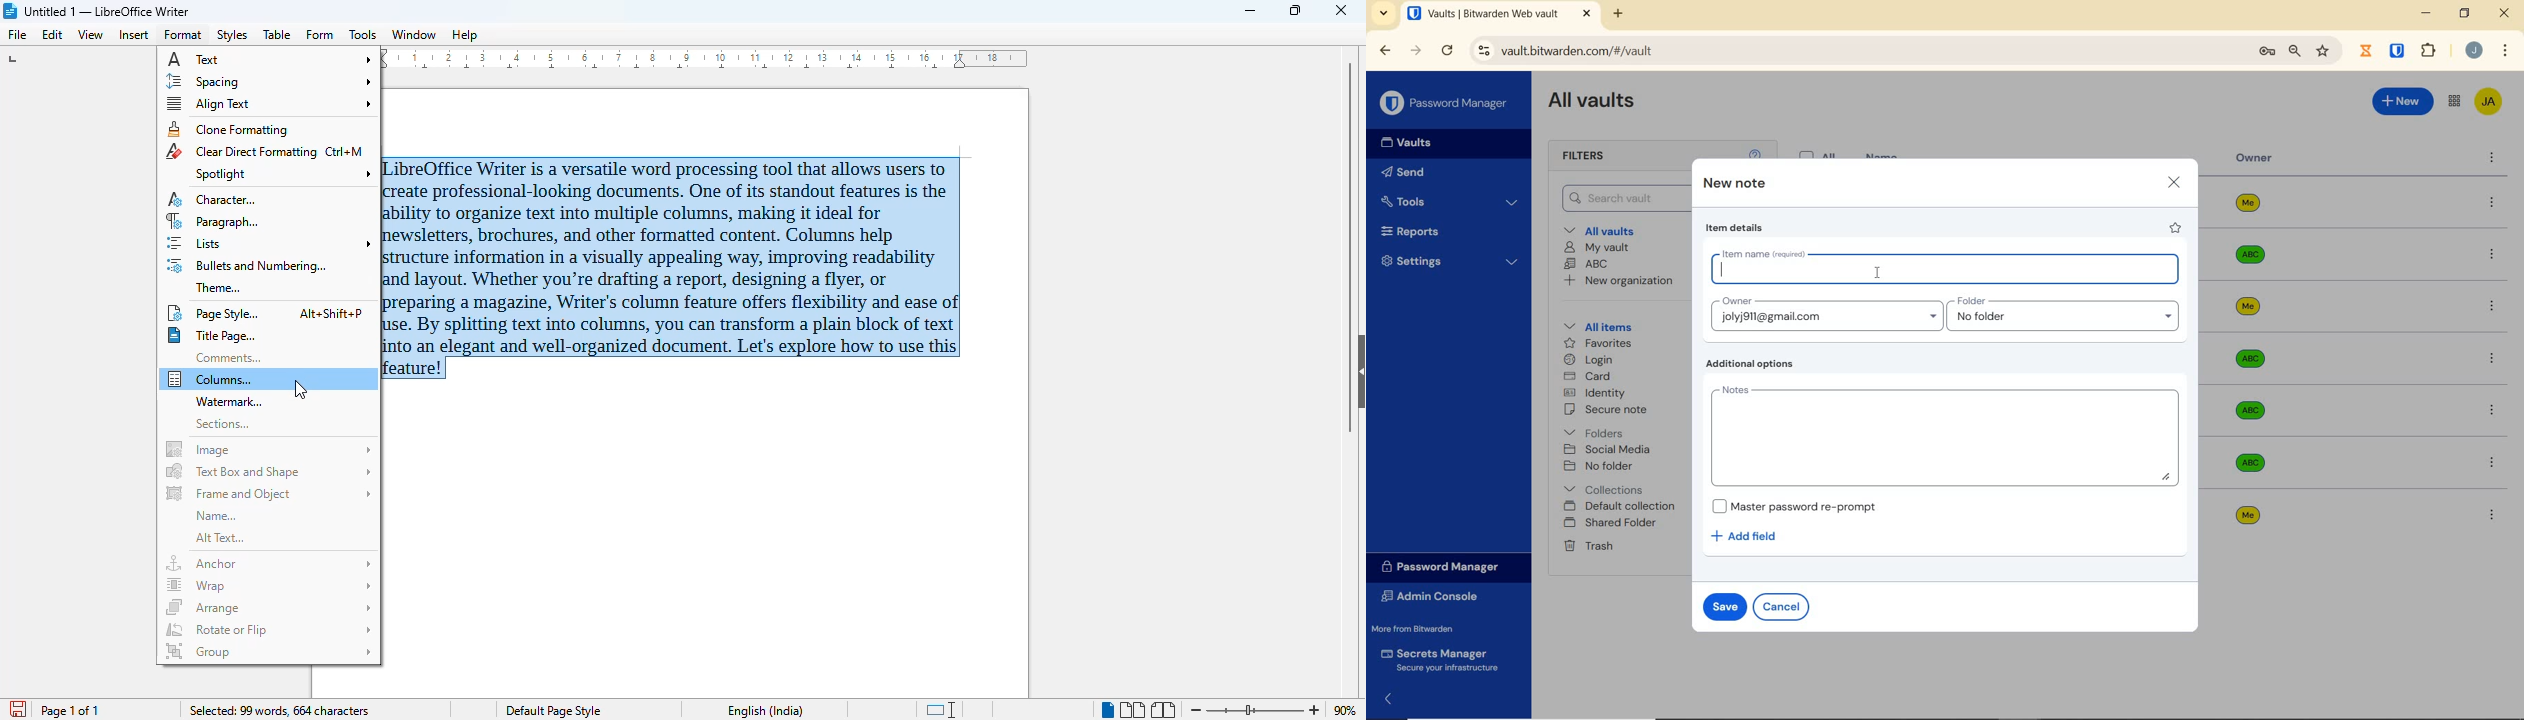 This screenshot has width=2548, height=728. What do you see at coordinates (2493, 203) in the screenshot?
I see `more options` at bounding box center [2493, 203].